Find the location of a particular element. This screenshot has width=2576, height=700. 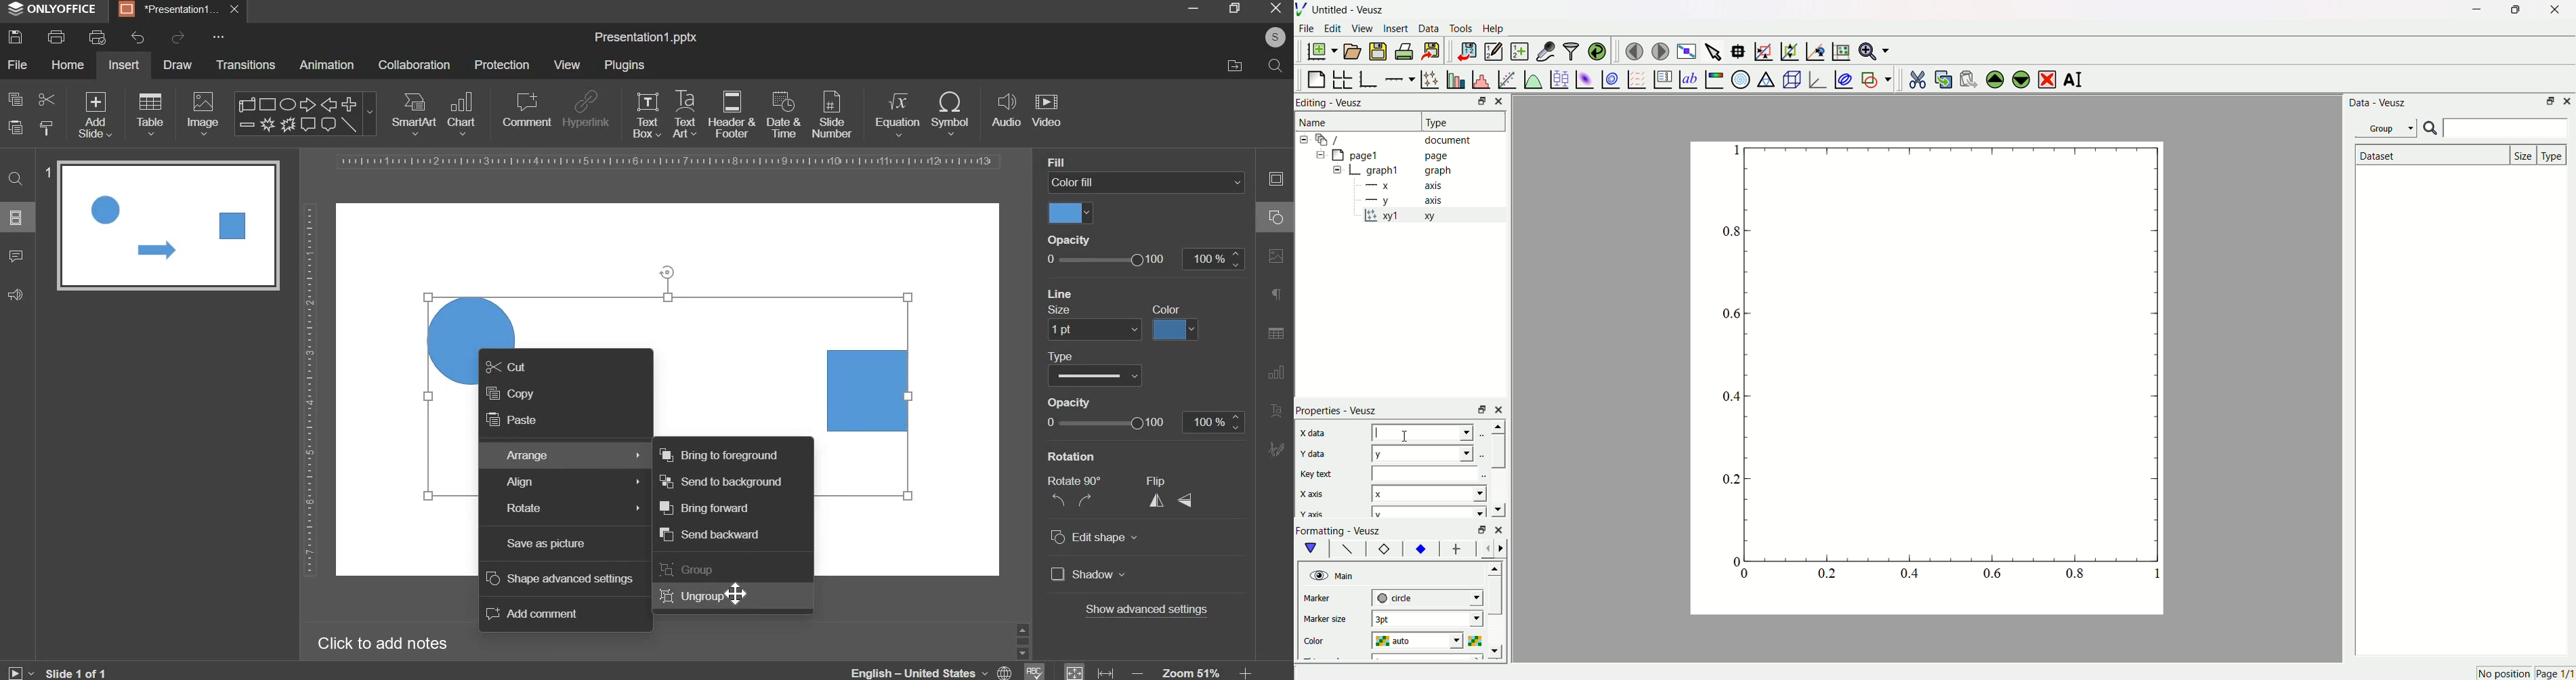

Close is located at coordinates (2568, 102).